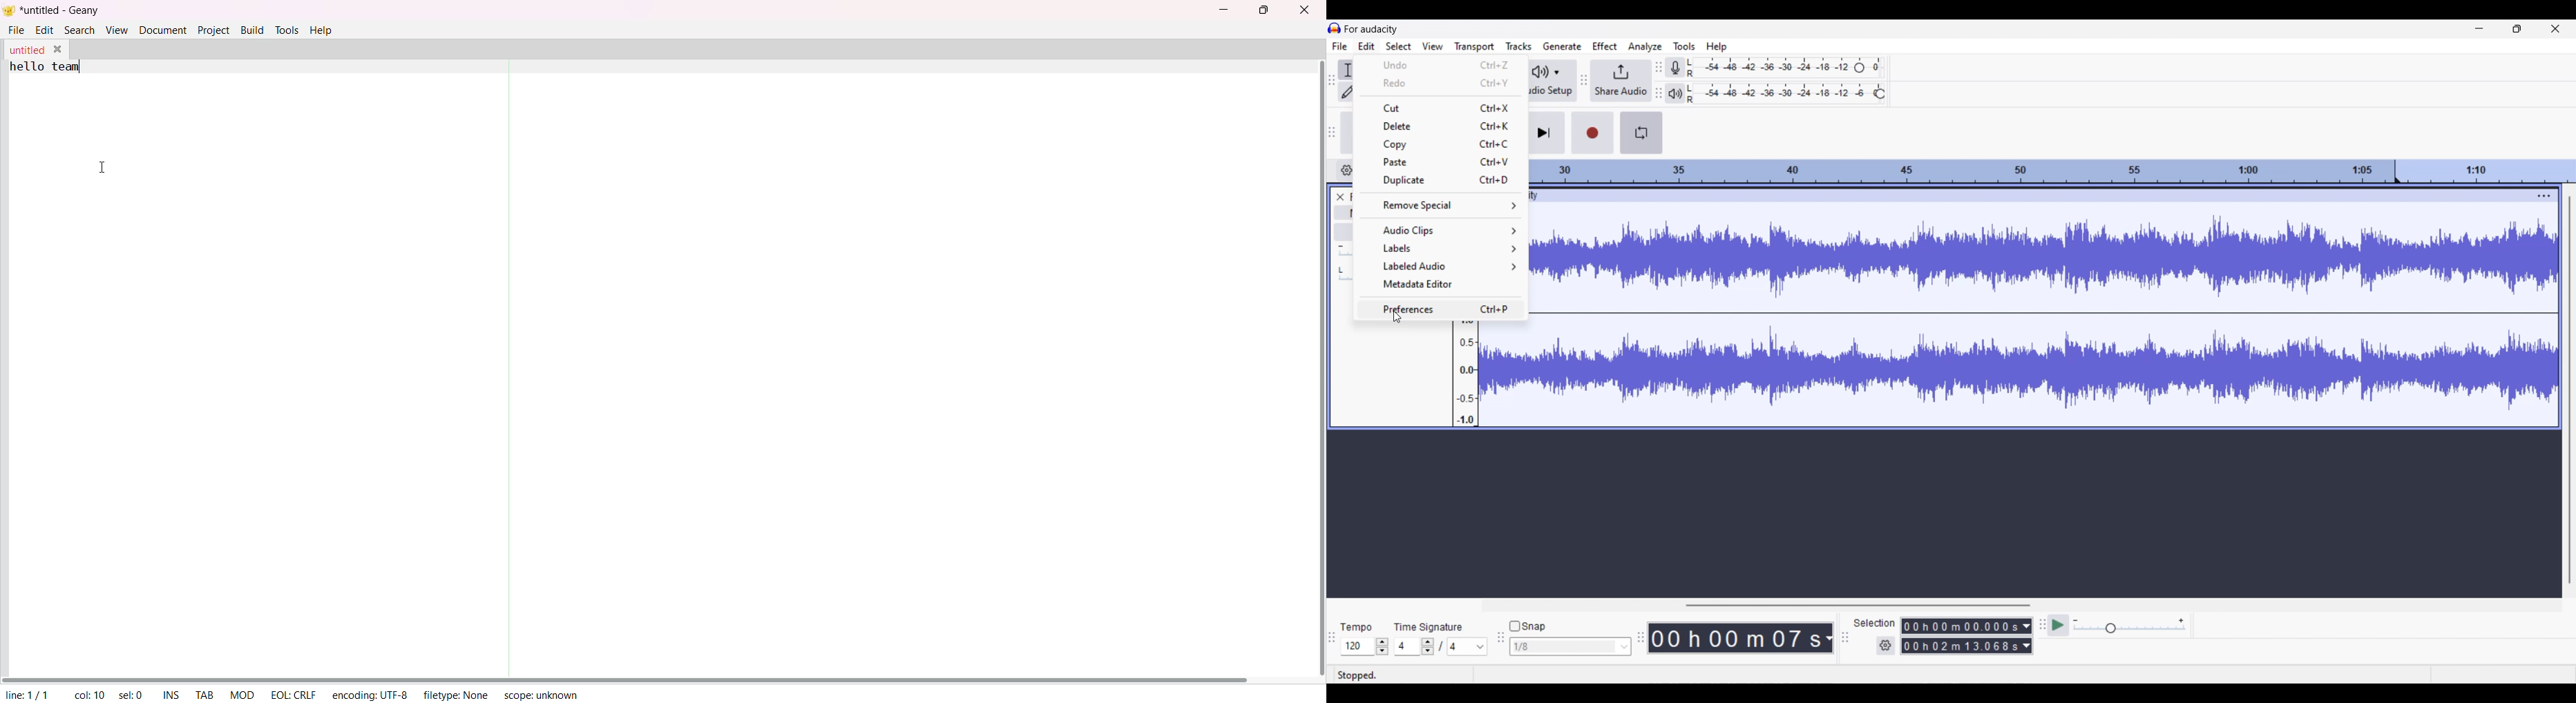 This screenshot has width=2576, height=728. What do you see at coordinates (1684, 46) in the screenshot?
I see `Tools menu` at bounding box center [1684, 46].